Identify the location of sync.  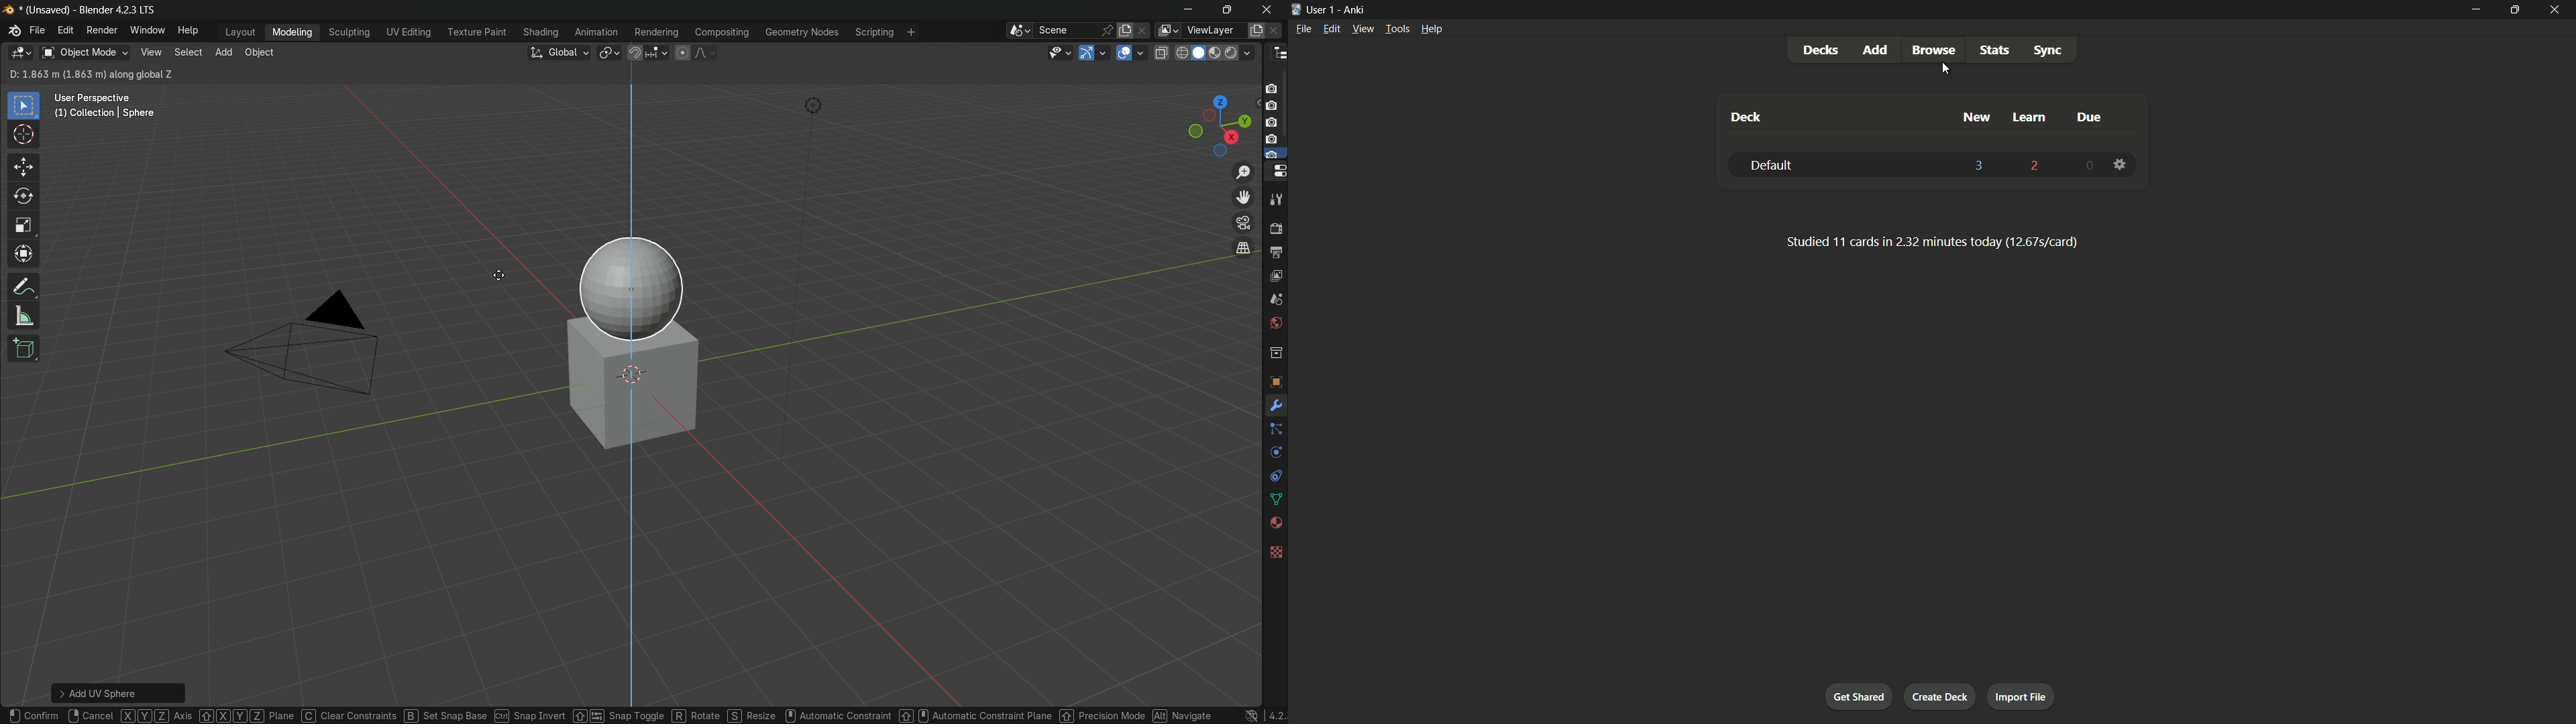
(2049, 50).